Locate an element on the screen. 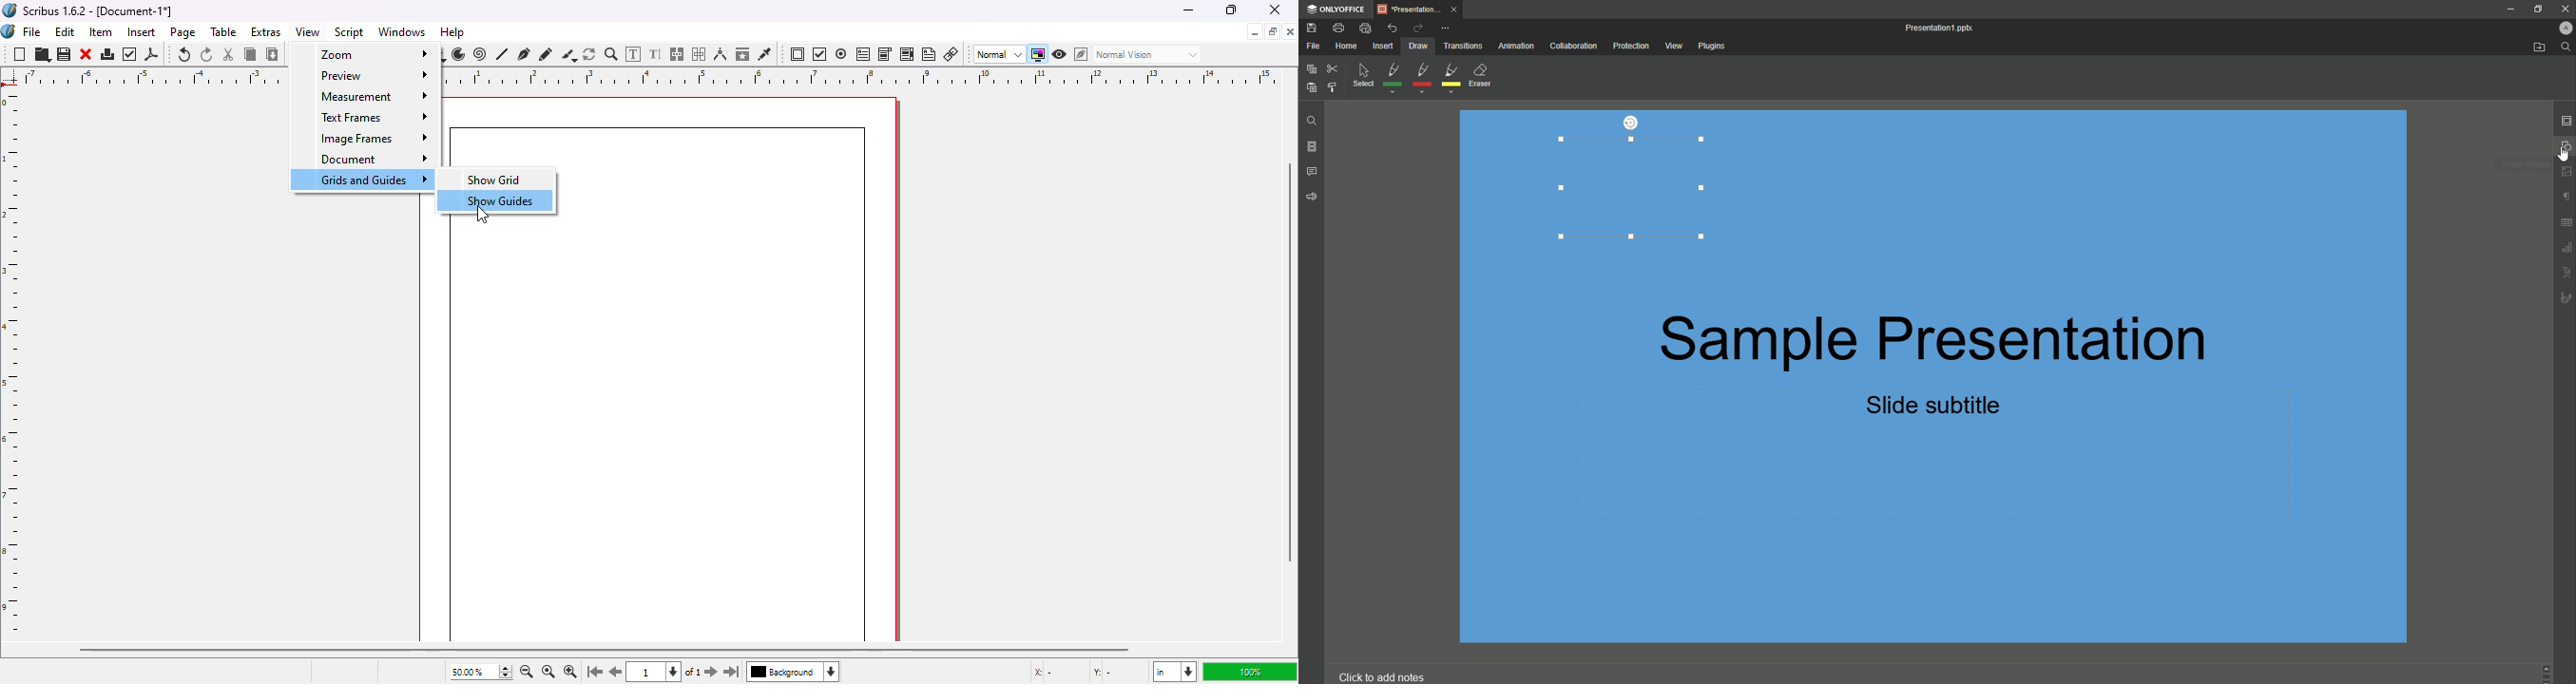 Image resolution: width=2576 pixels, height=700 pixels. zoom in by the stepping value in tools preferences is located at coordinates (569, 673).